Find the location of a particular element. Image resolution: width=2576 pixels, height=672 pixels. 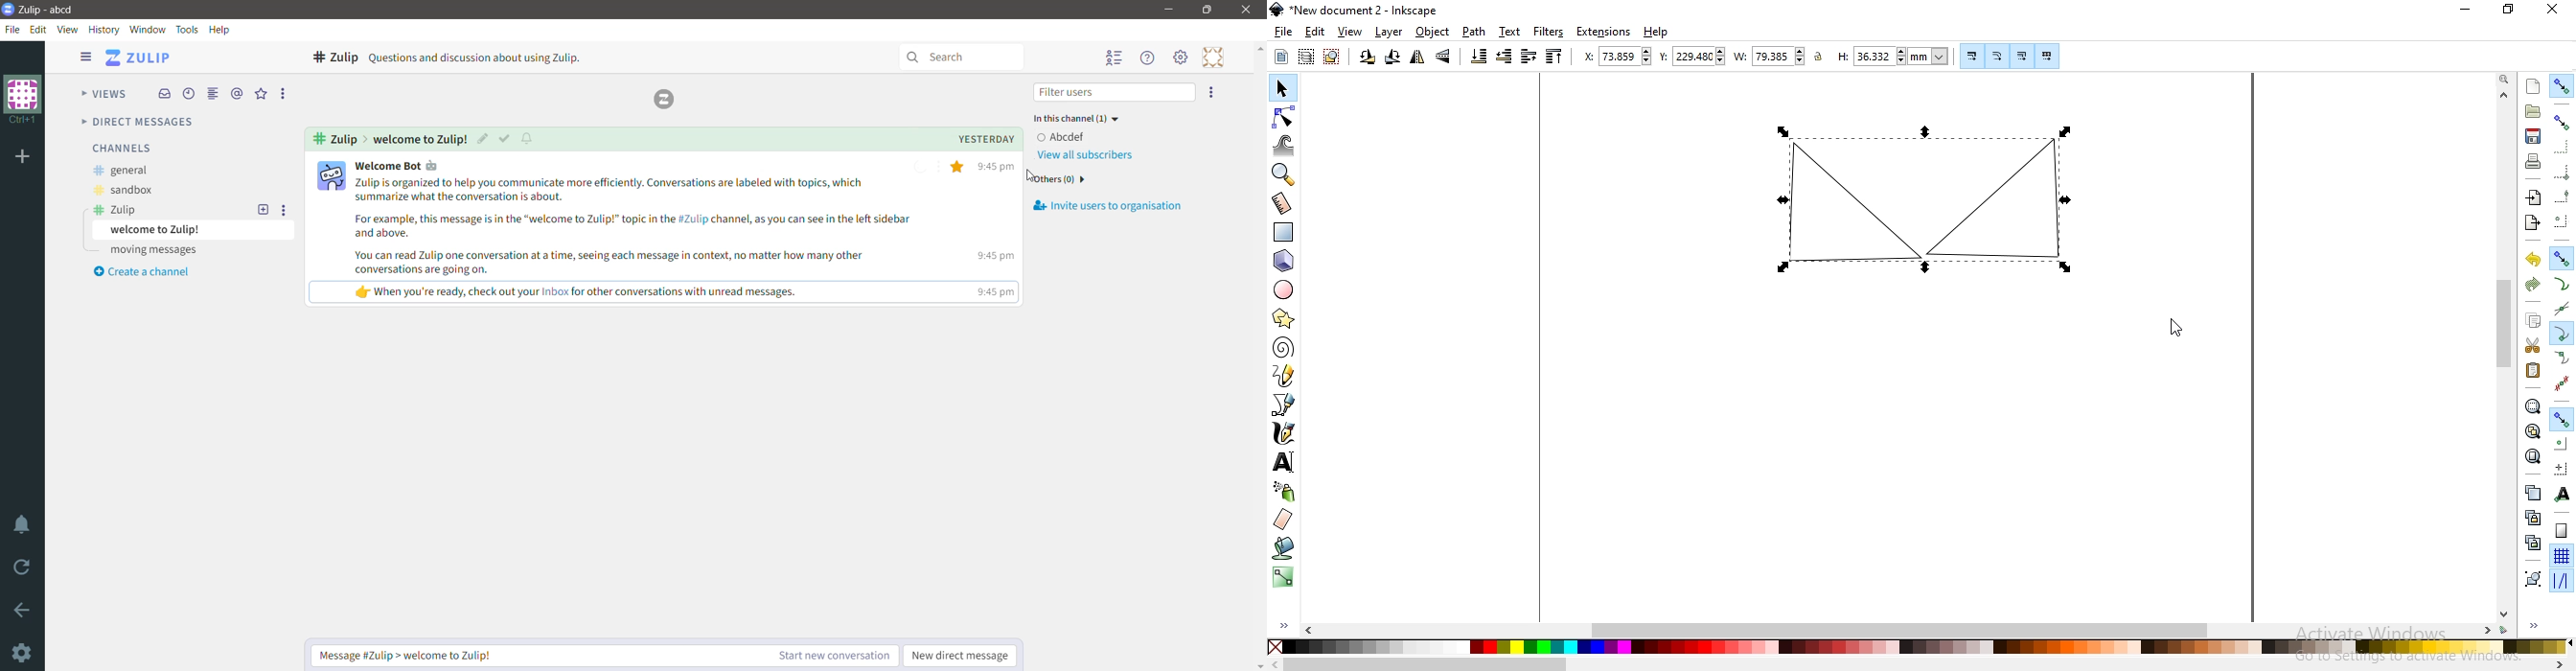

create and edit text objects is located at coordinates (1284, 464).